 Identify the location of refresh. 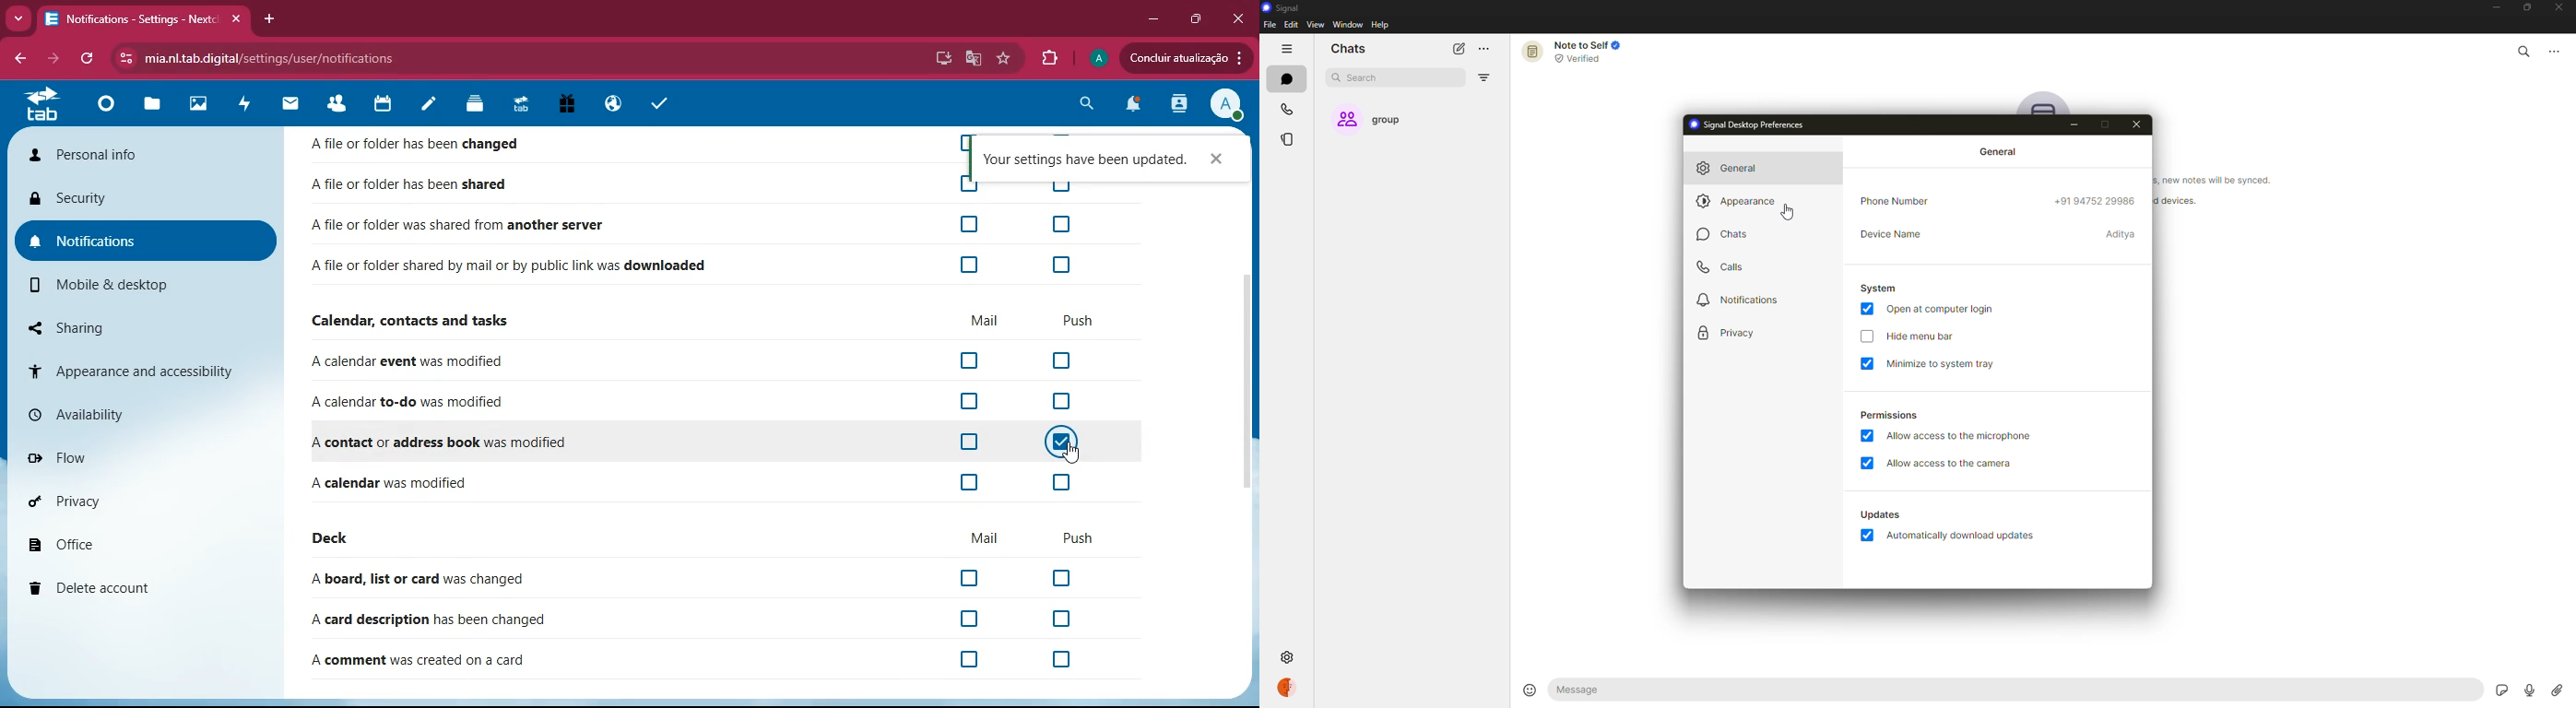
(90, 59).